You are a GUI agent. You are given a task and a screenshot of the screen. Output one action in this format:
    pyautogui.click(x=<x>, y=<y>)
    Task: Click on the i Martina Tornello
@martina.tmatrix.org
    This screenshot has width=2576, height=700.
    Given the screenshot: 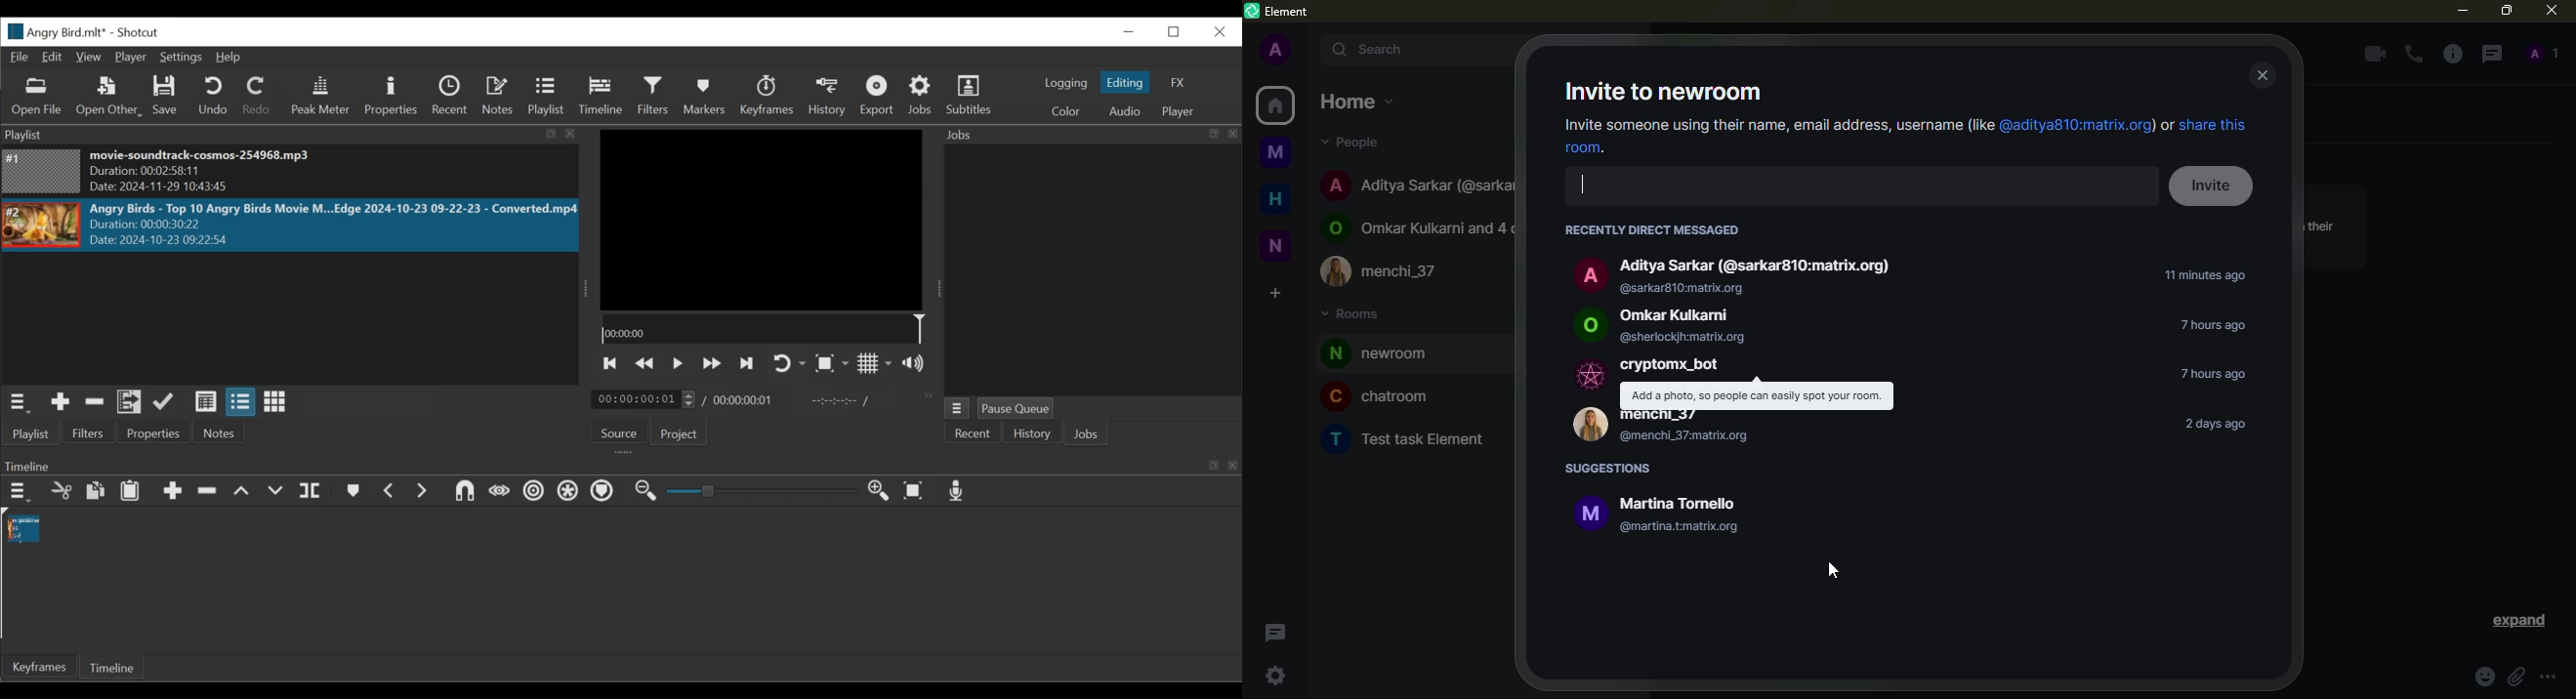 What is the action you would take?
    pyautogui.click(x=1697, y=515)
    